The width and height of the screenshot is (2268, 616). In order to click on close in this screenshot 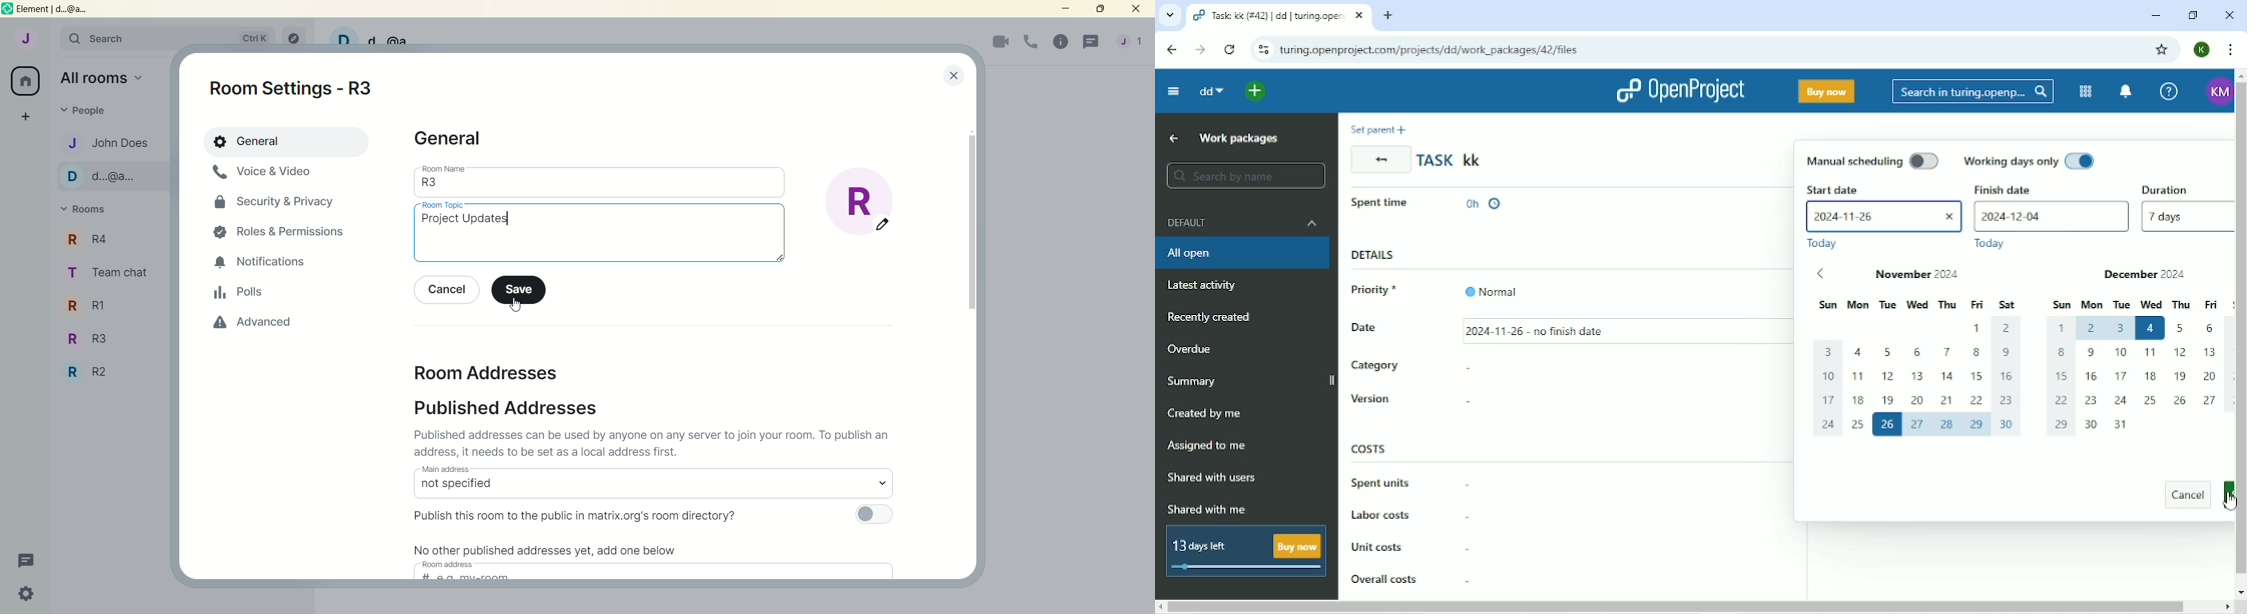, I will do `click(1140, 10)`.